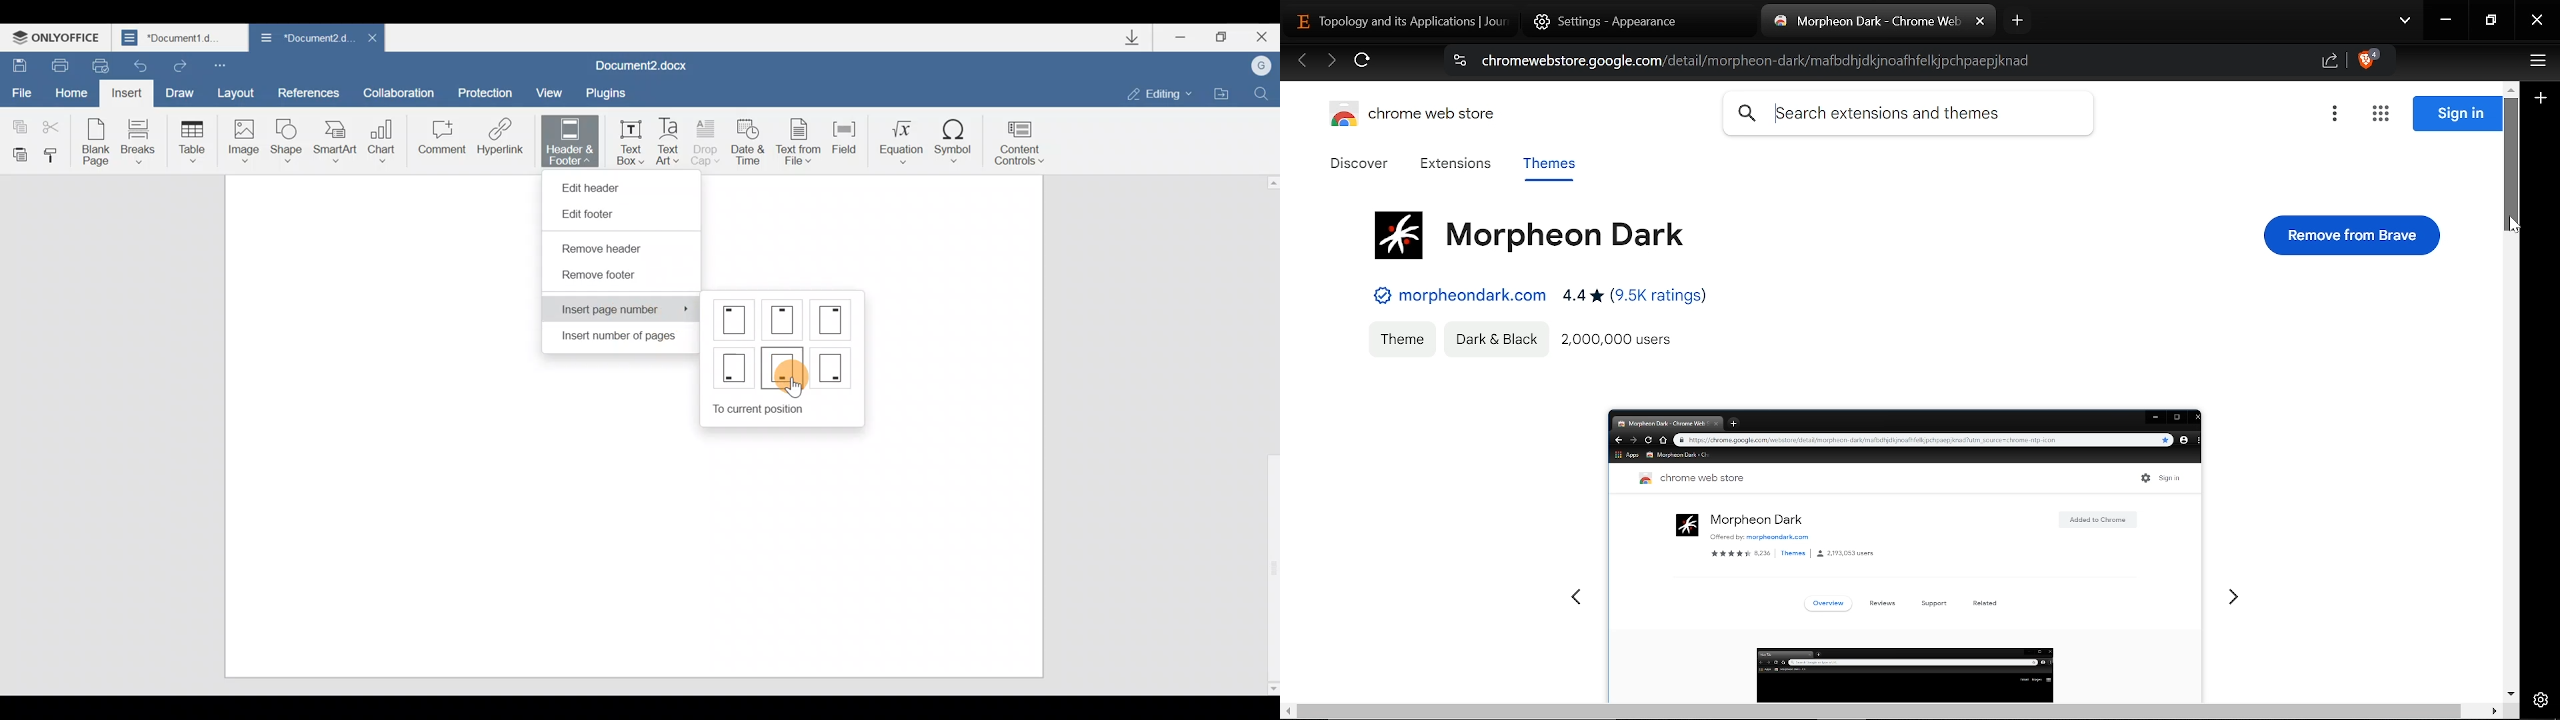  What do you see at coordinates (1027, 139) in the screenshot?
I see `Content controls` at bounding box center [1027, 139].